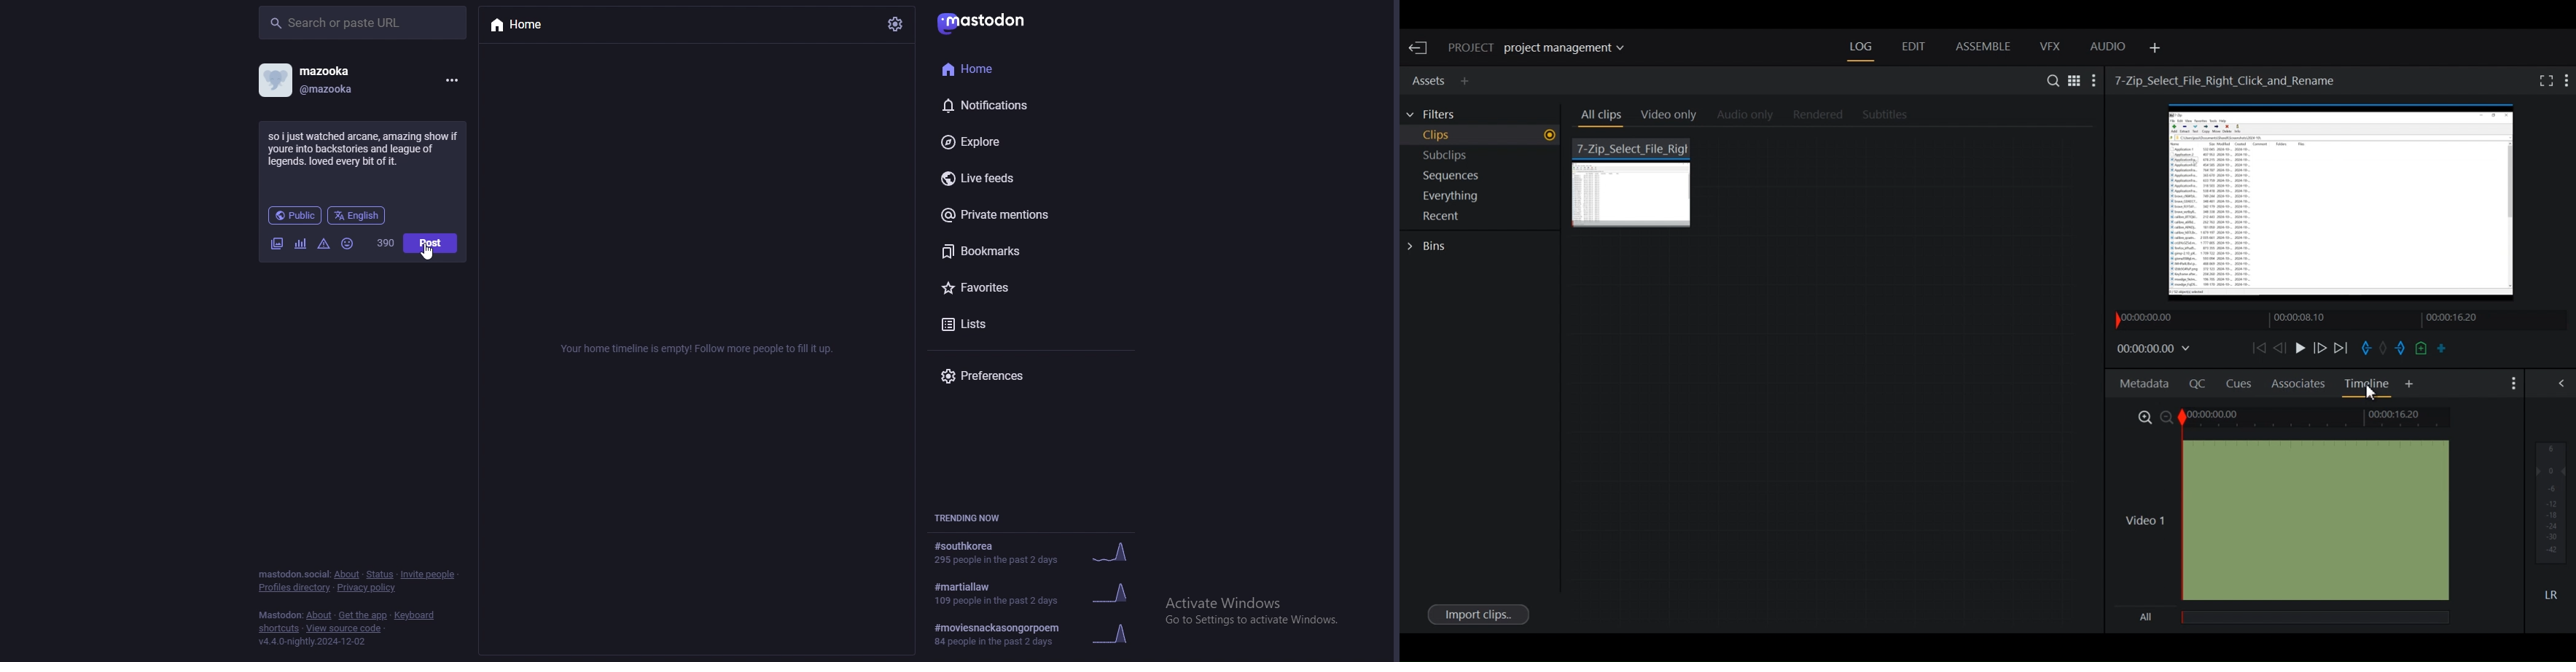  I want to click on trending now, so click(974, 517).